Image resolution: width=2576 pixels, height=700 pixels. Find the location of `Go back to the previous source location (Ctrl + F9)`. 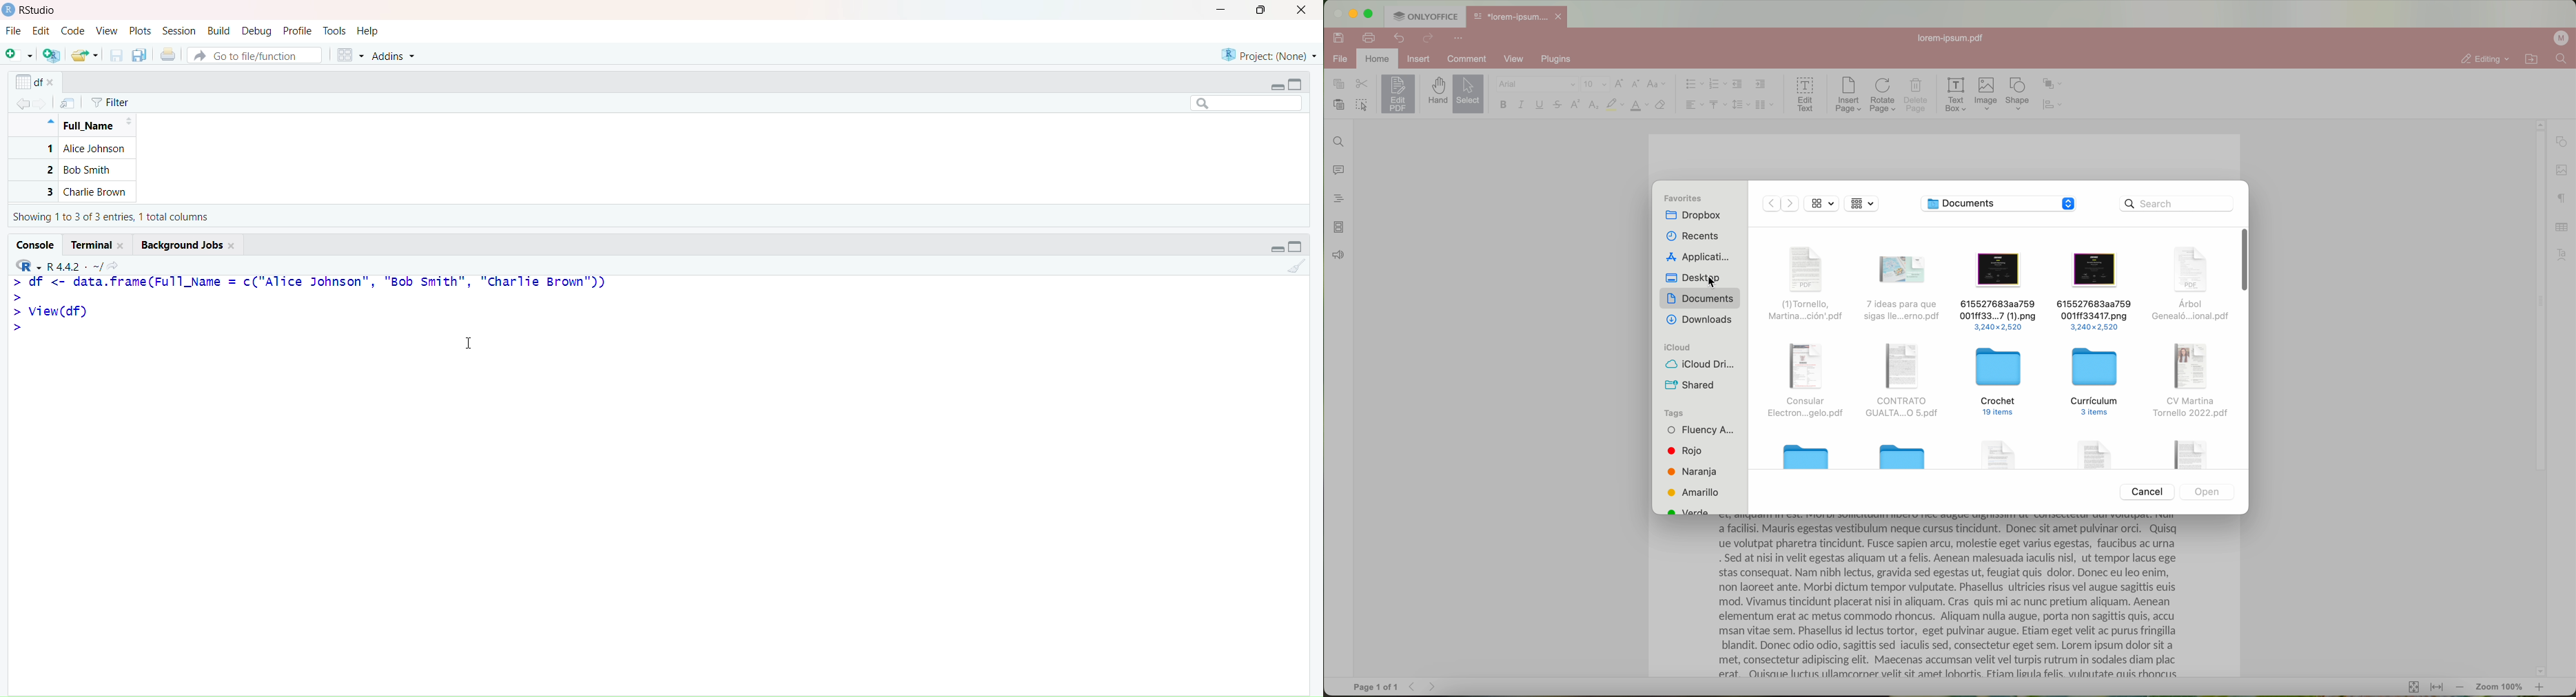

Go back to the previous source location (Ctrl + F9) is located at coordinates (19, 102).